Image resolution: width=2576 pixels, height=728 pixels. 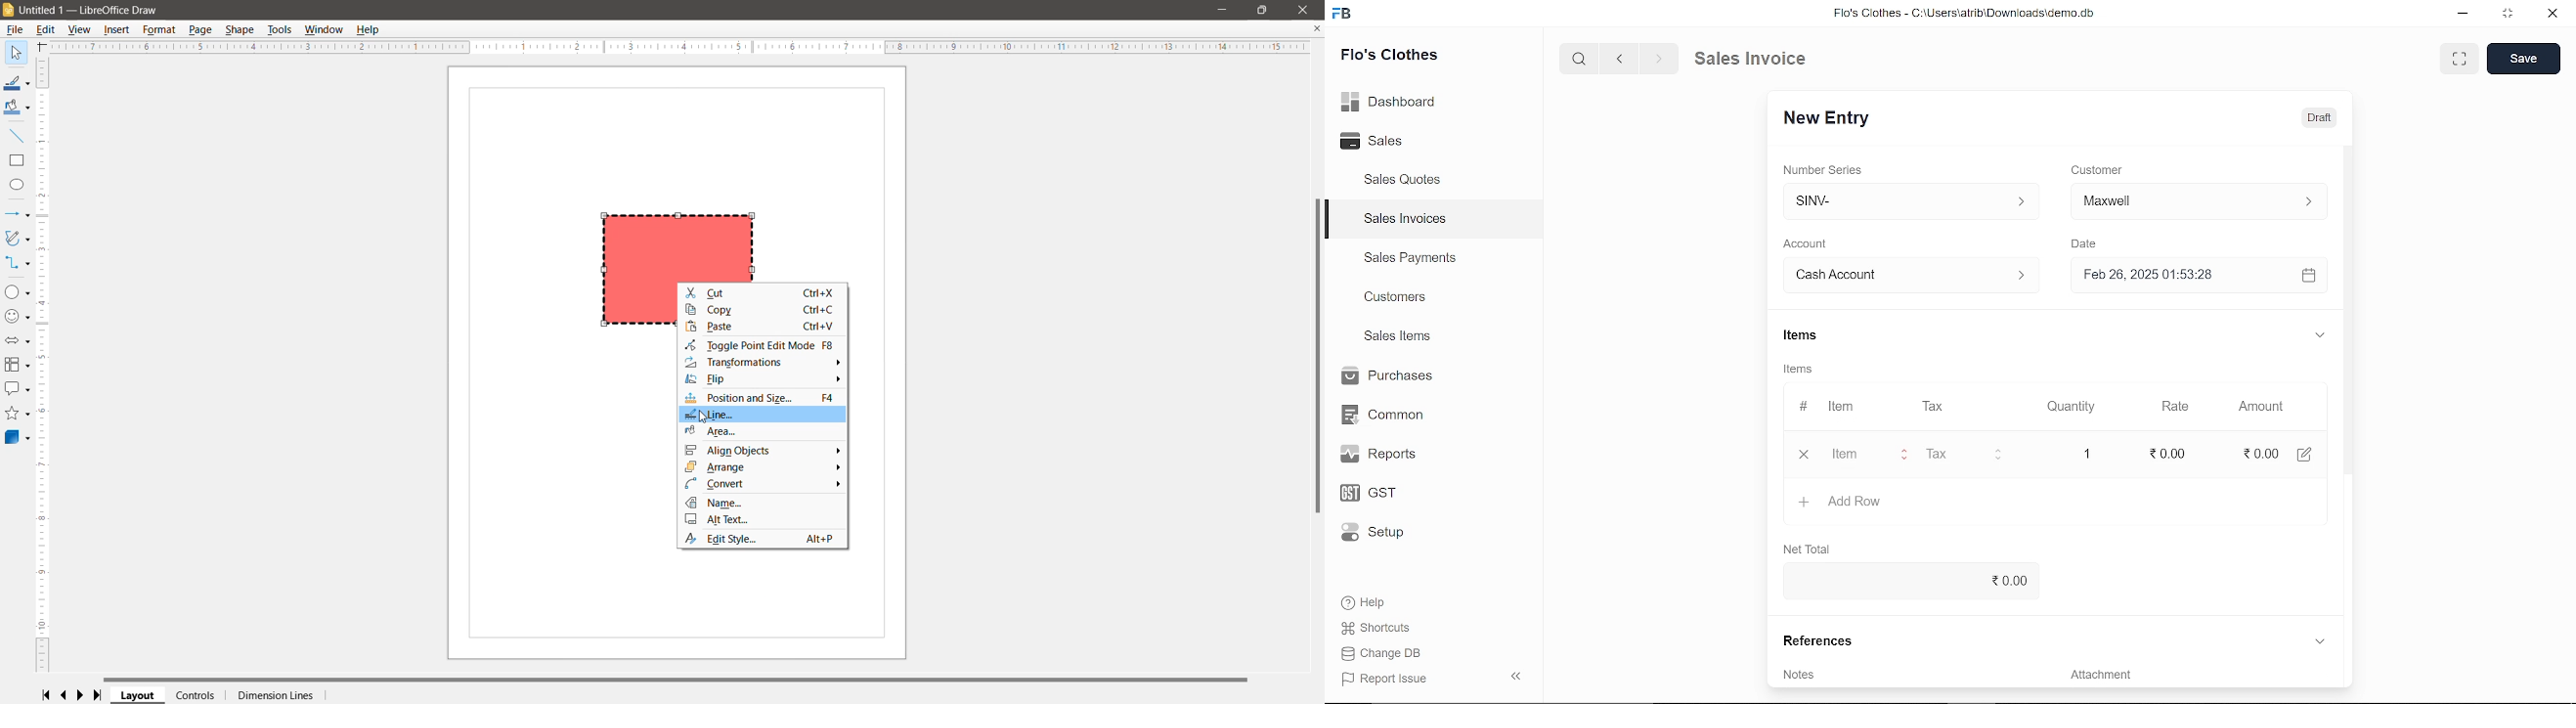 What do you see at coordinates (275, 696) in the screenshot?
I see `Dimension Lines` at bounding box center [275, 696].